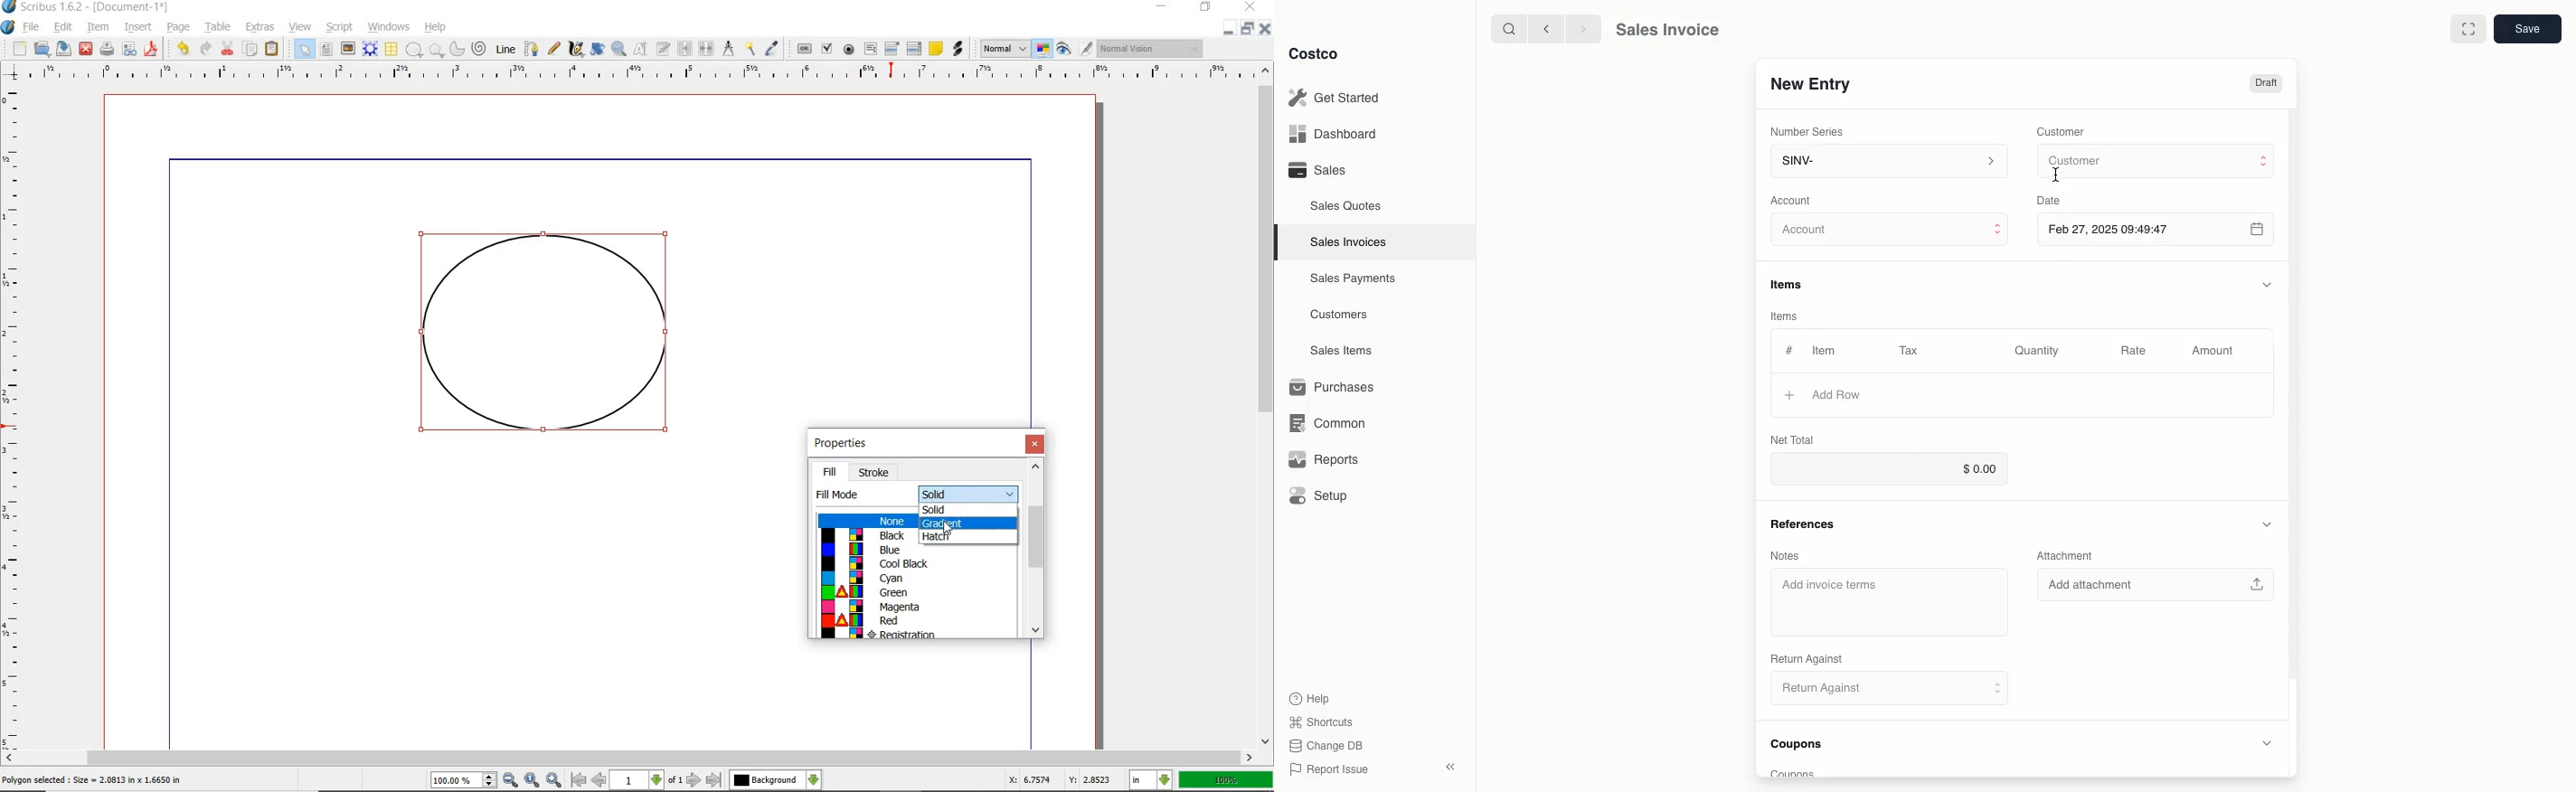 This screenshot has height=812, width=2576. What do you see at coordinates (2159, 231) in the screenshot?
I see `Feb 27, 2025 09:49:47` at bounding box center [2159, 231].